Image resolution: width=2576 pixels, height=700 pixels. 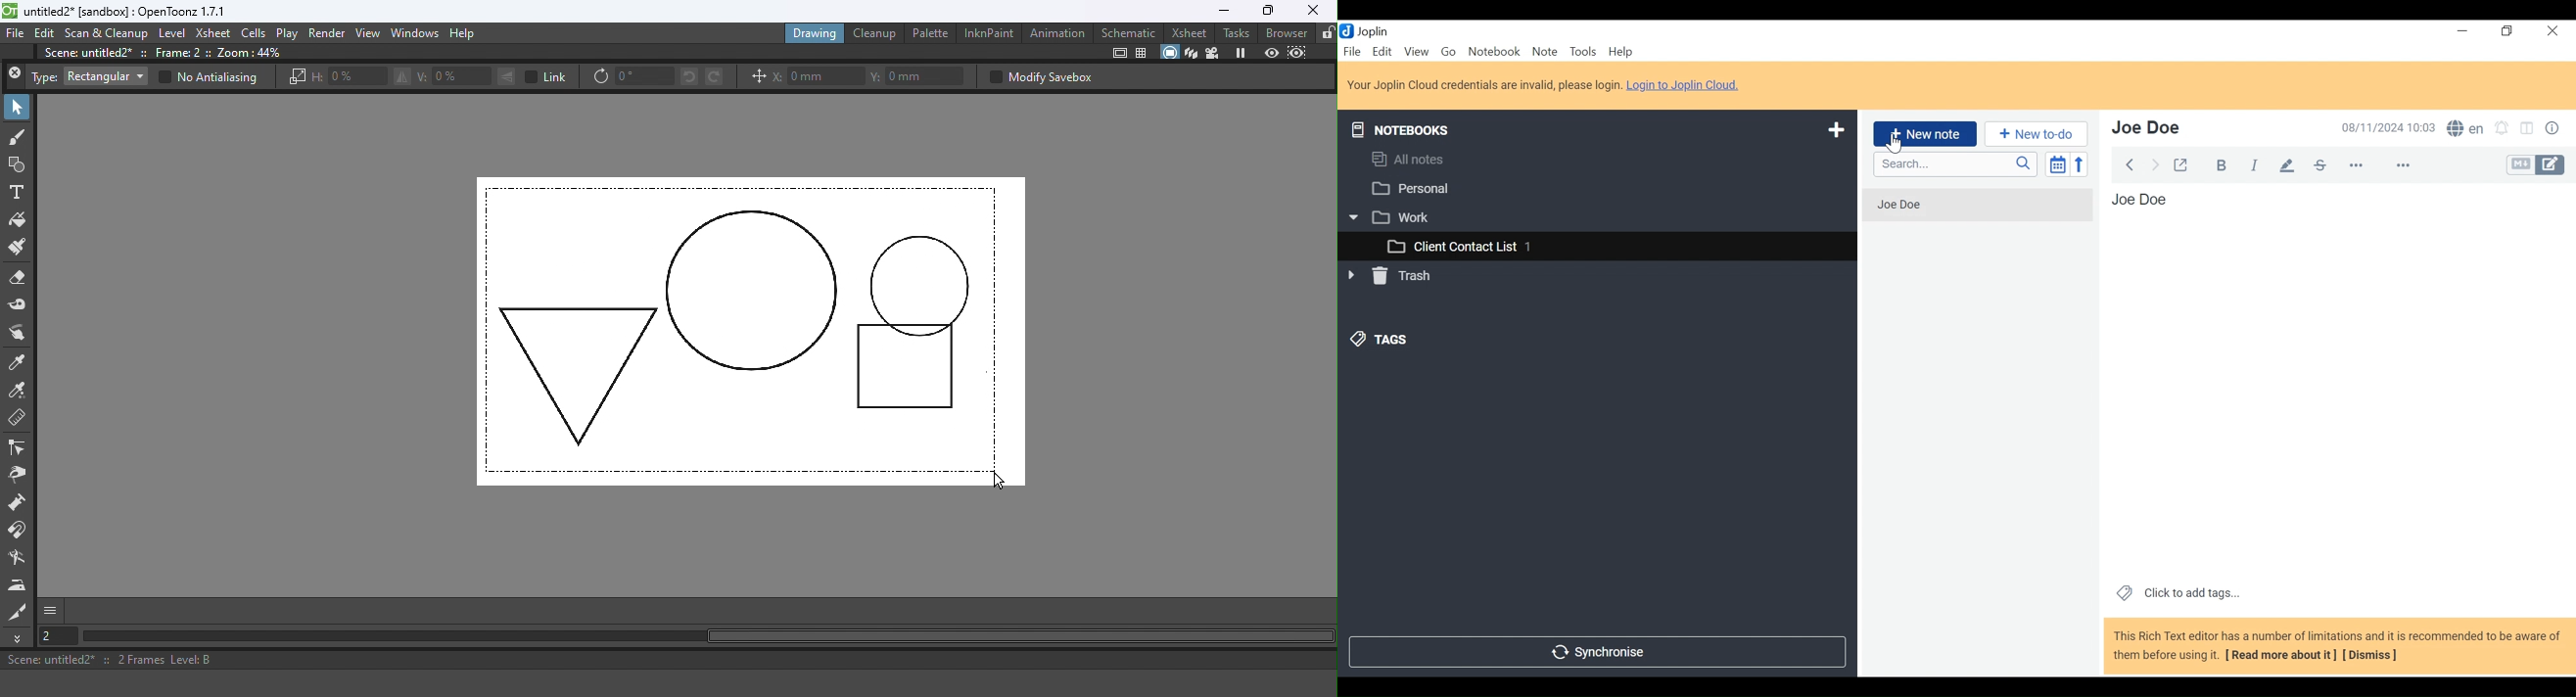 I want to click on Jon Doe, so click(x=2338, y=381).